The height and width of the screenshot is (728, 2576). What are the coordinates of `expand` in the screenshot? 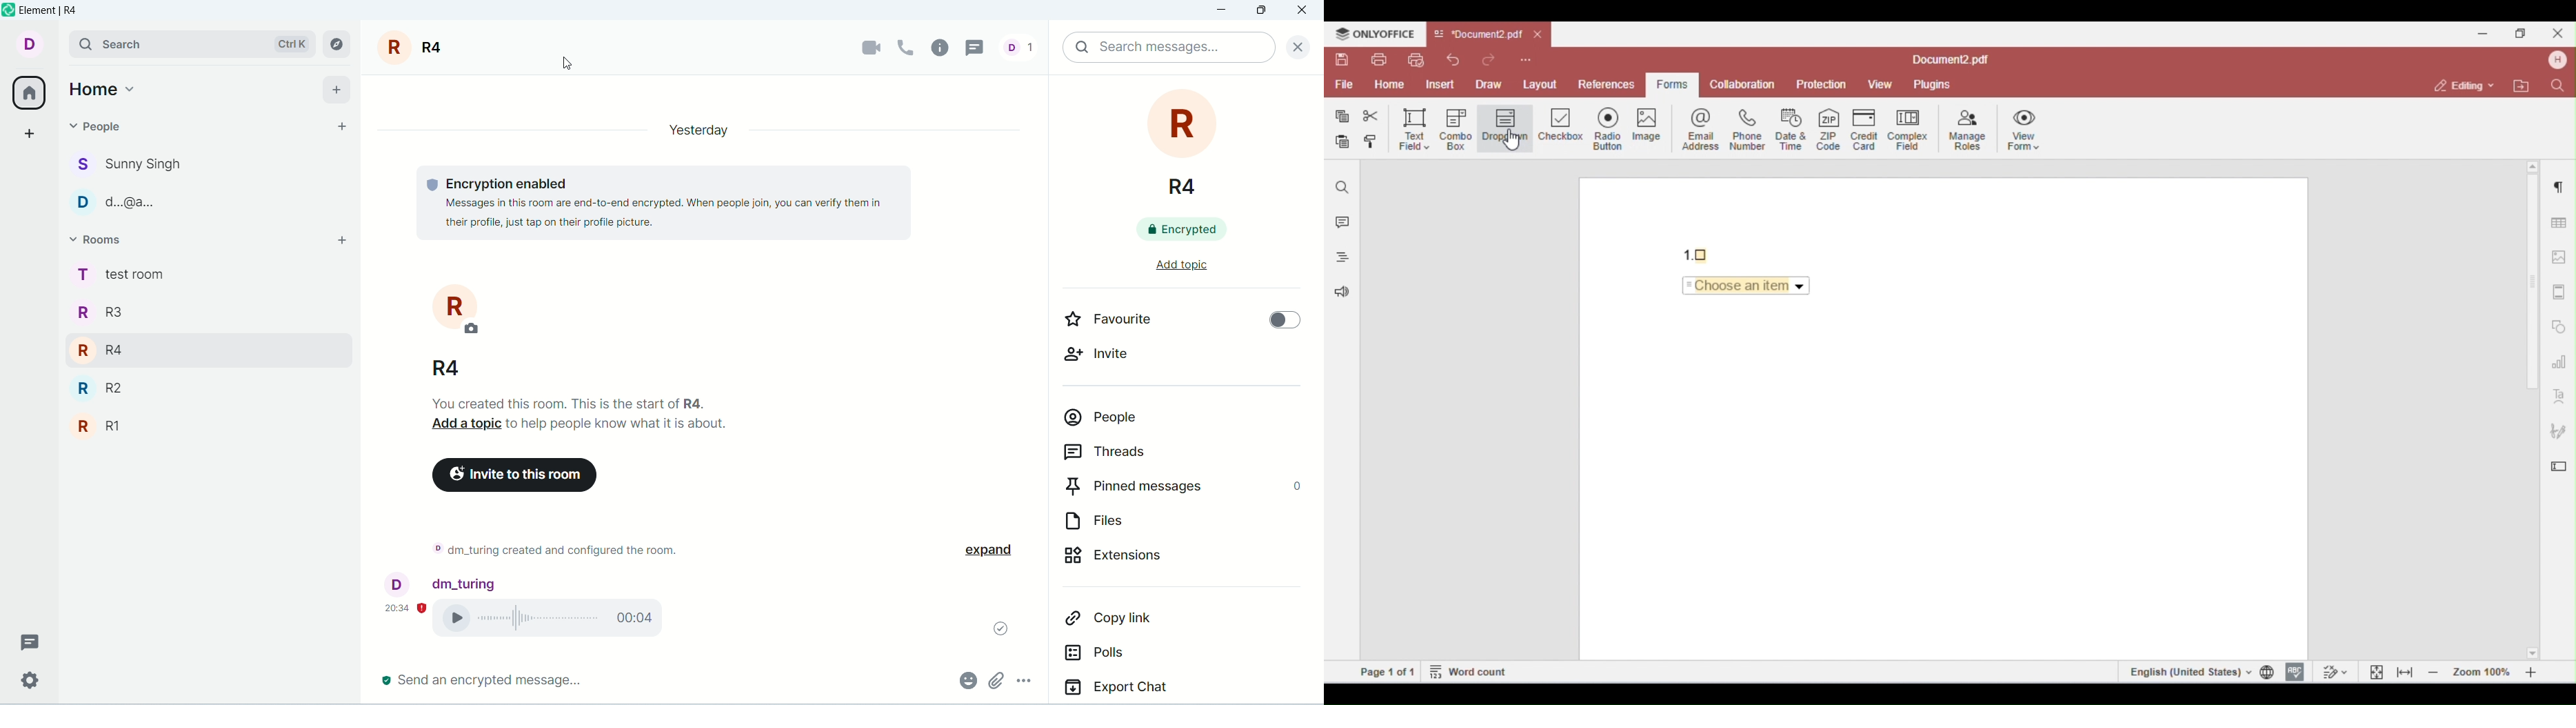 It's located at (998, 550).